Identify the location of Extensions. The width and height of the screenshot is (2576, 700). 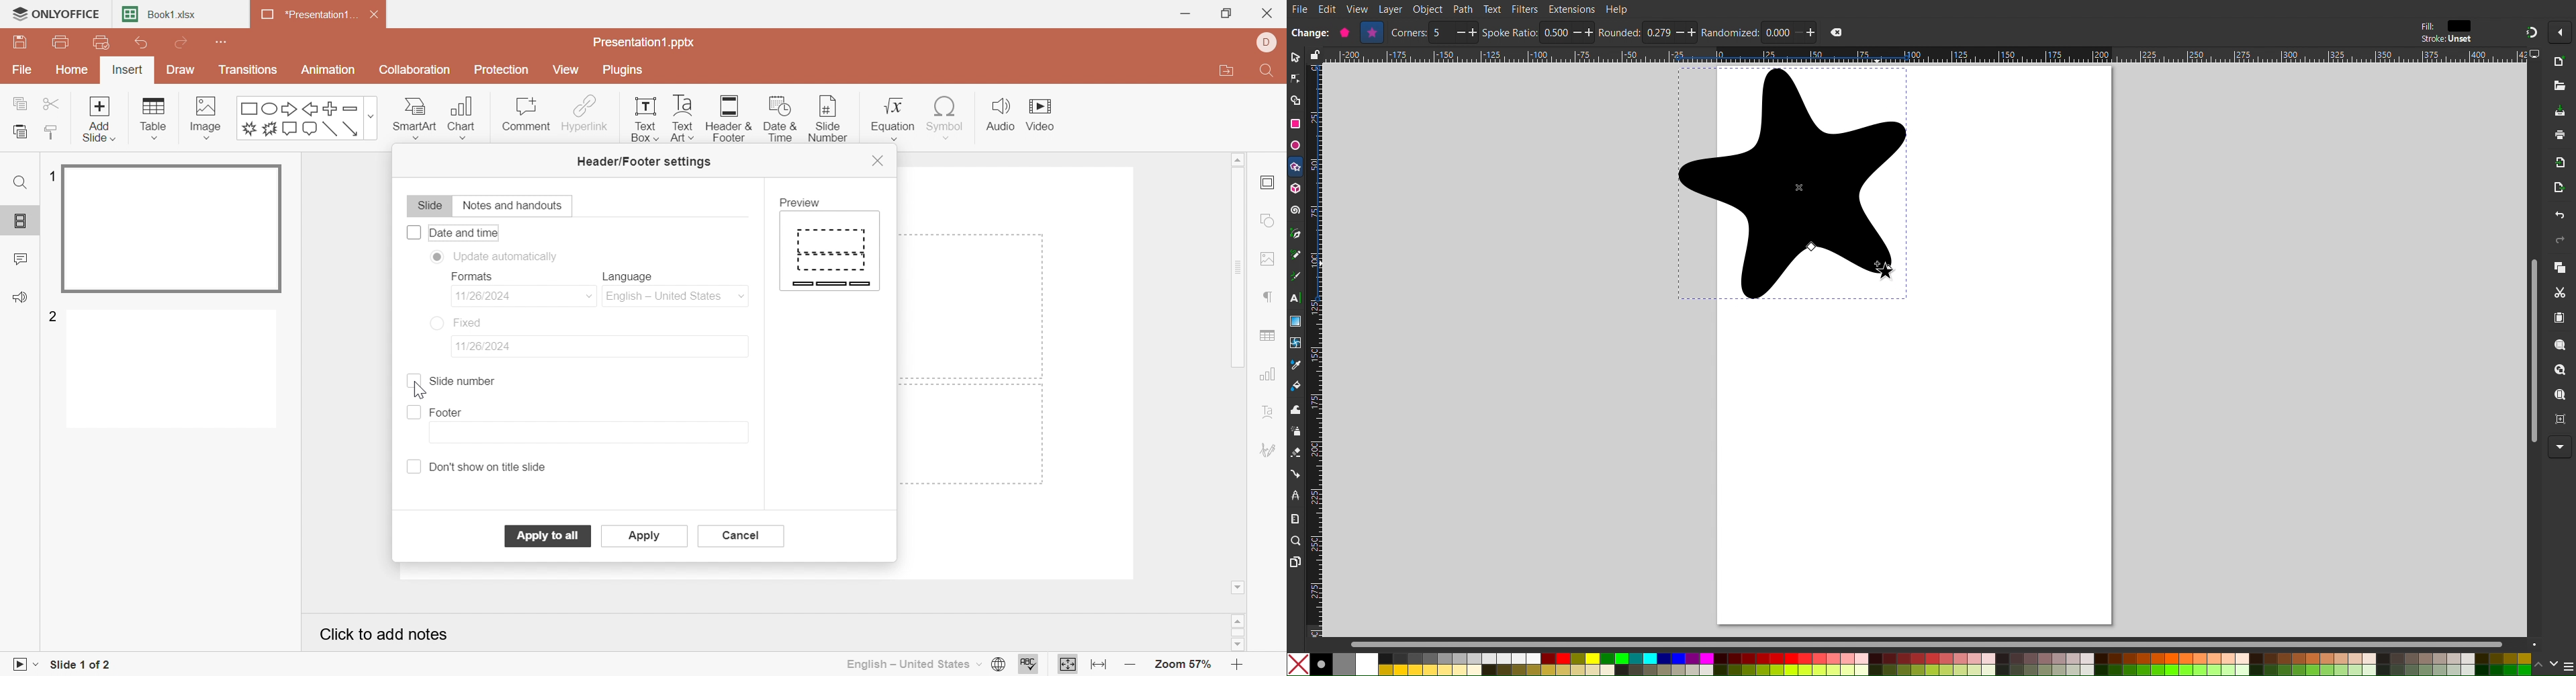
(1571, 9).